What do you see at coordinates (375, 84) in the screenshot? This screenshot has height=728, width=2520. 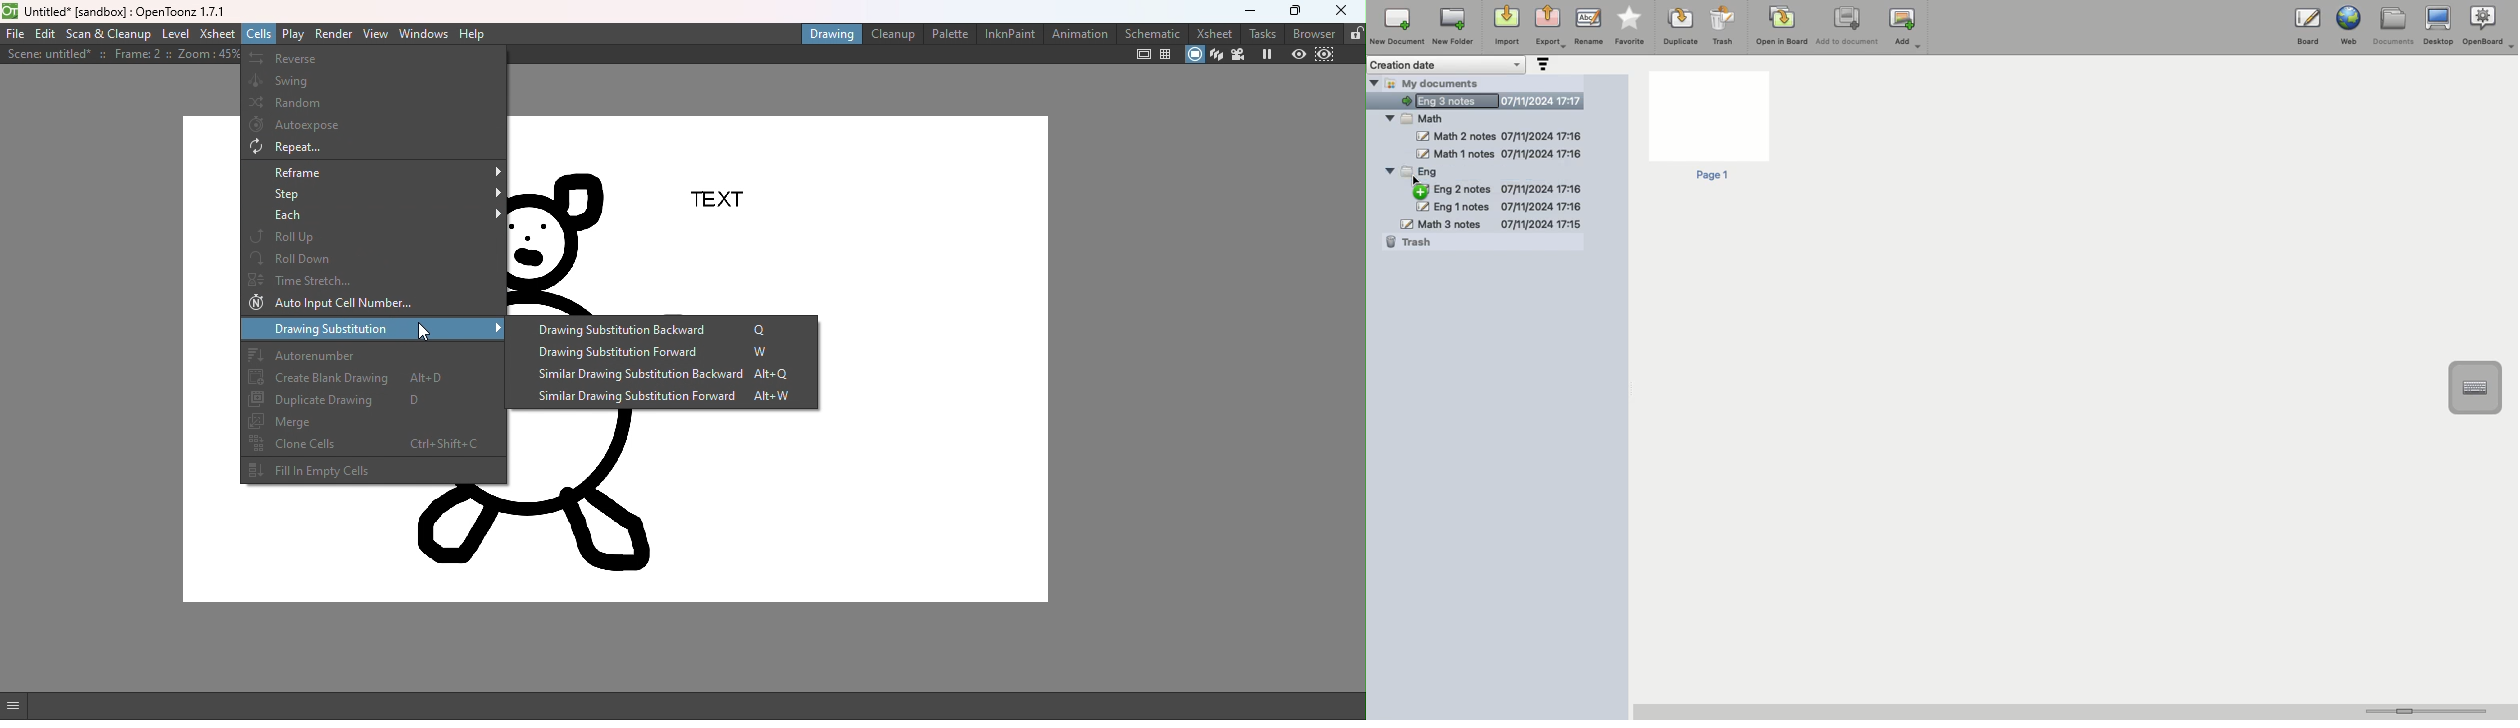 I see `Swing` at bounding box center [375, 84].